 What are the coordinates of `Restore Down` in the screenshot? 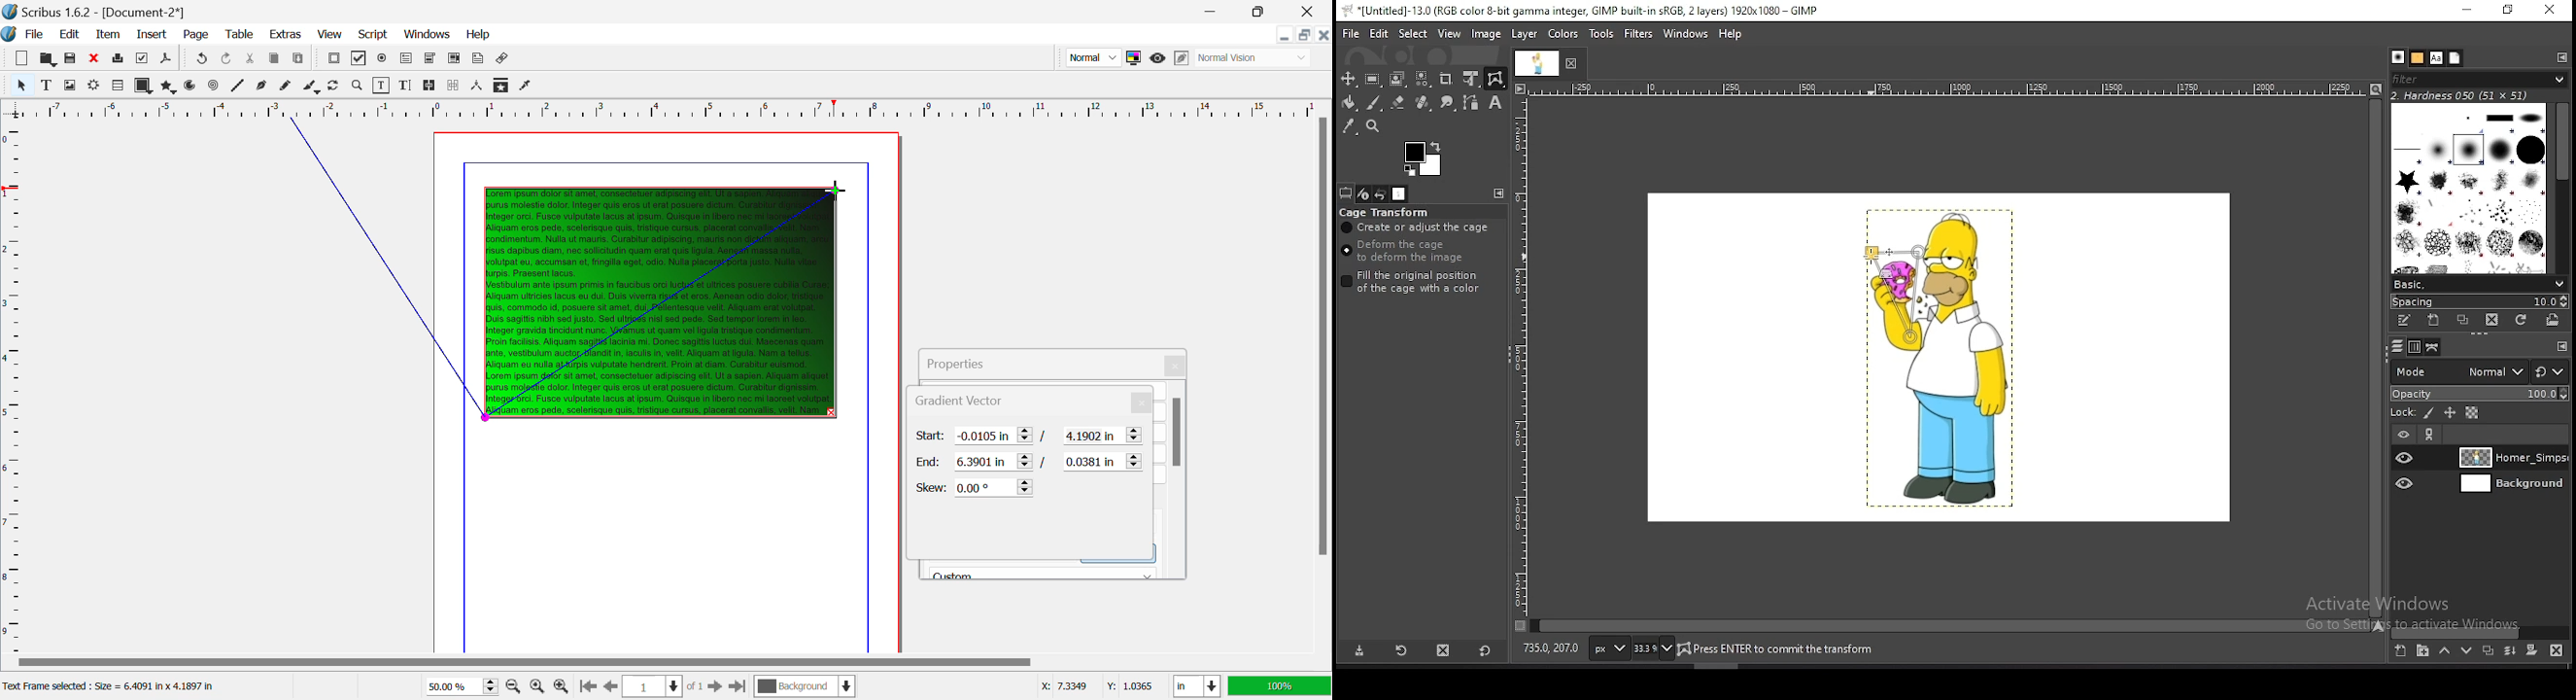 It's located at (1286, 35).